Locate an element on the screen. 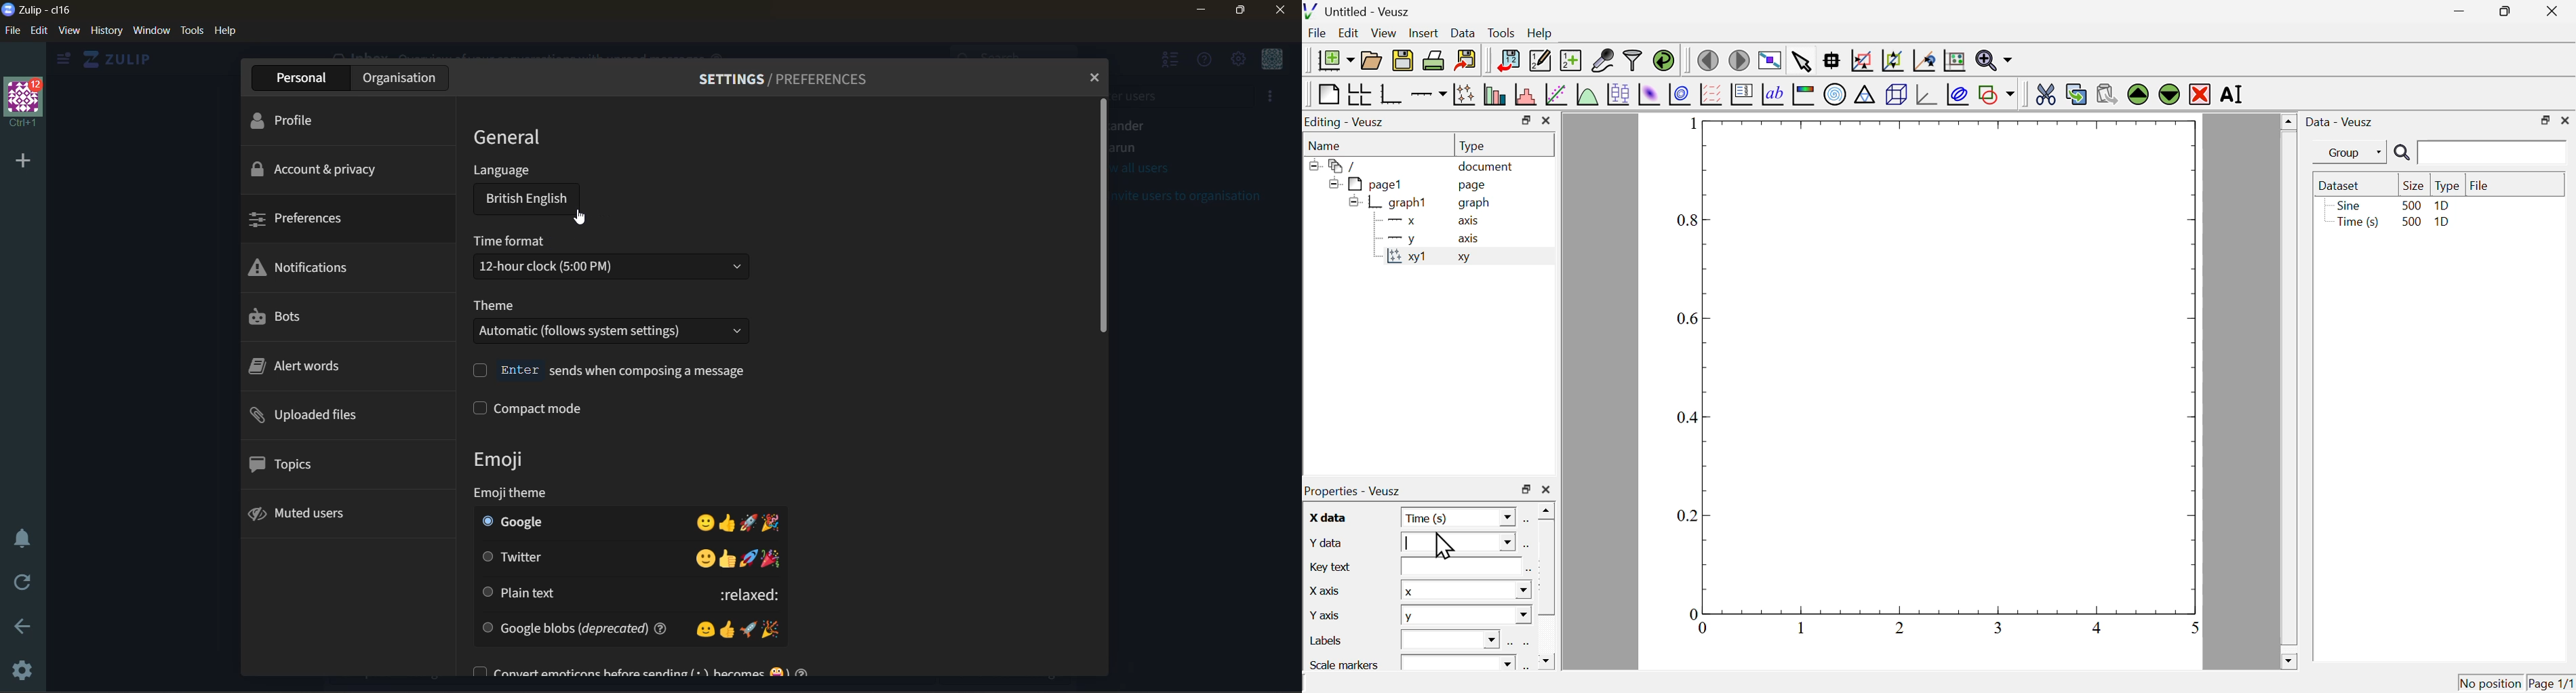 The height and width of the screenshot is (700, 2576). personal is located at coordinates (303, 77).